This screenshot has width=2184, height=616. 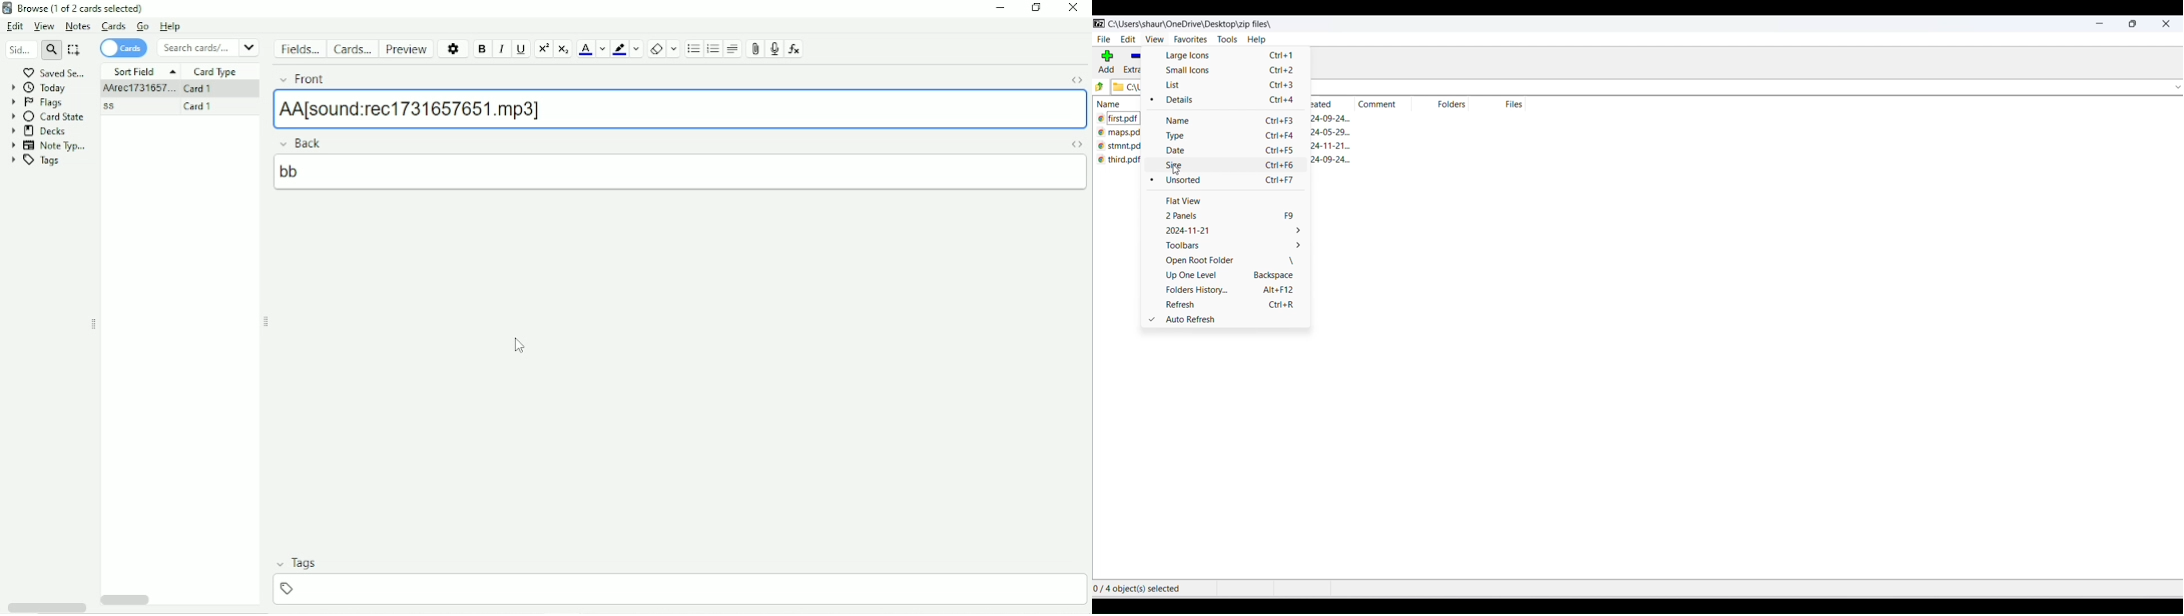 What do you see at coordinates (32, 50) in the screenshot?
I see `Search` at bounding box center [32, 50].